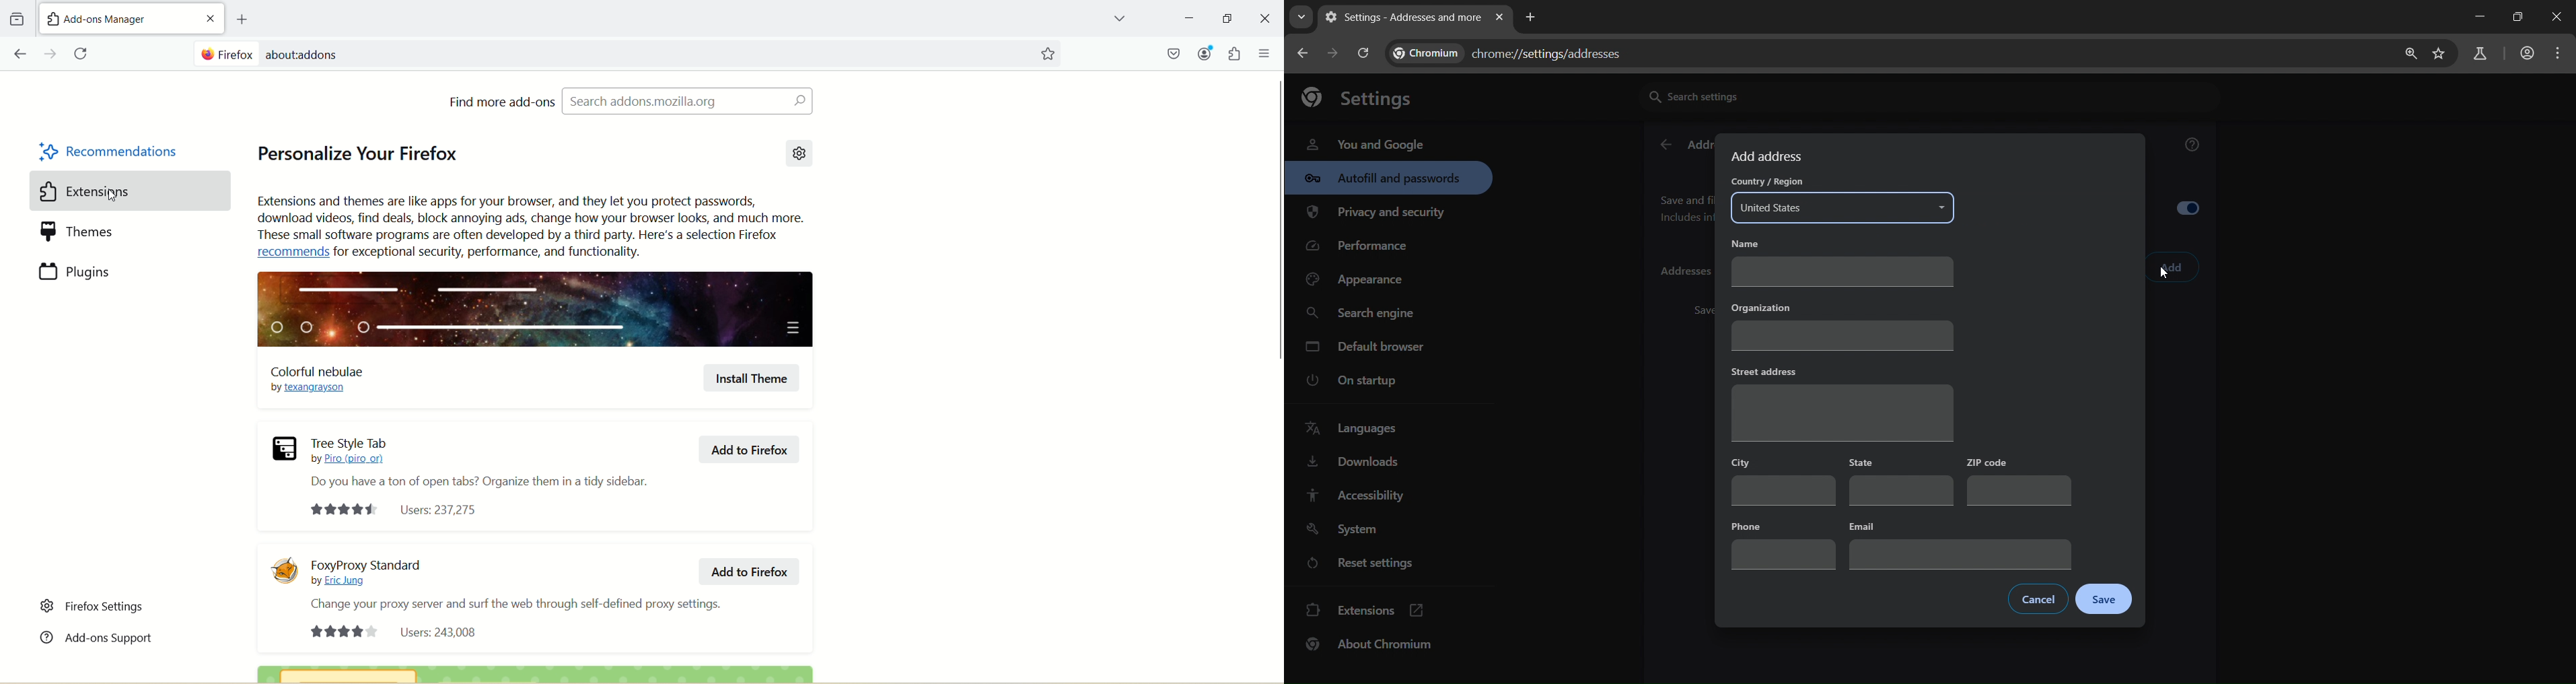 The height and width of the screenshot is (700, 2576). I want to click on search engine, so click(1364, 314).